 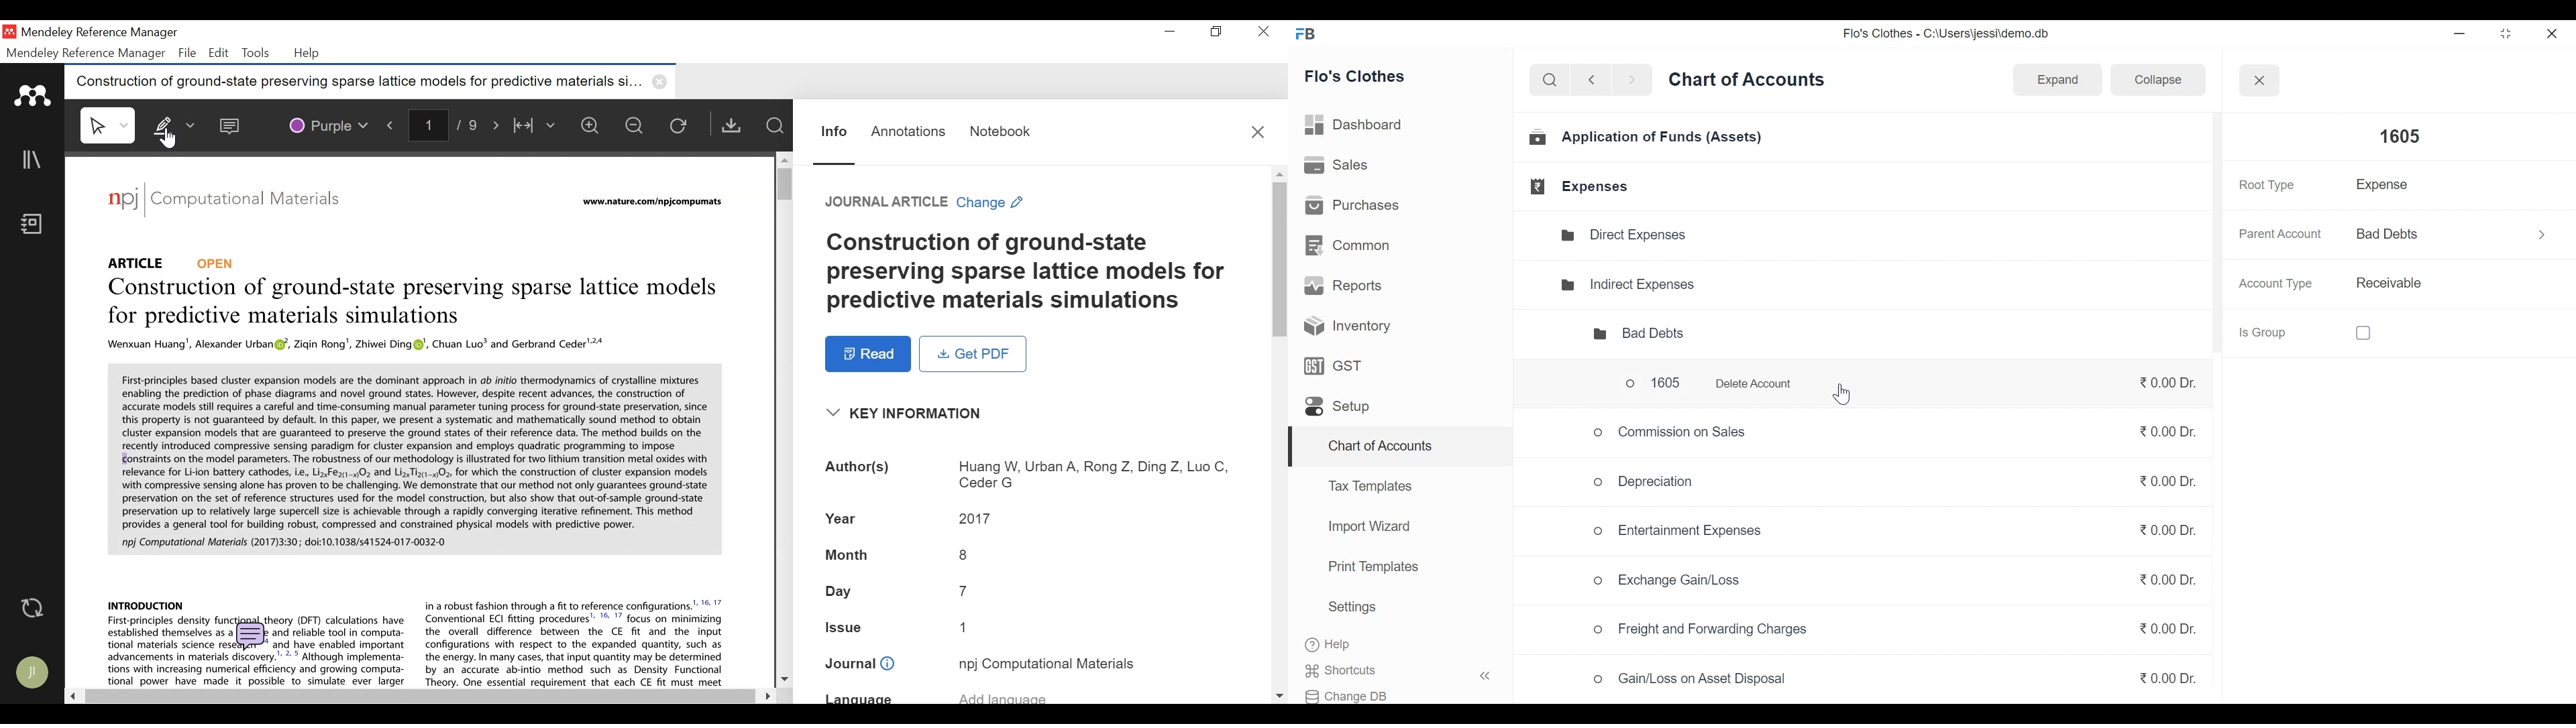 I want to click on Parent Account, so click(x=2278, y=235).